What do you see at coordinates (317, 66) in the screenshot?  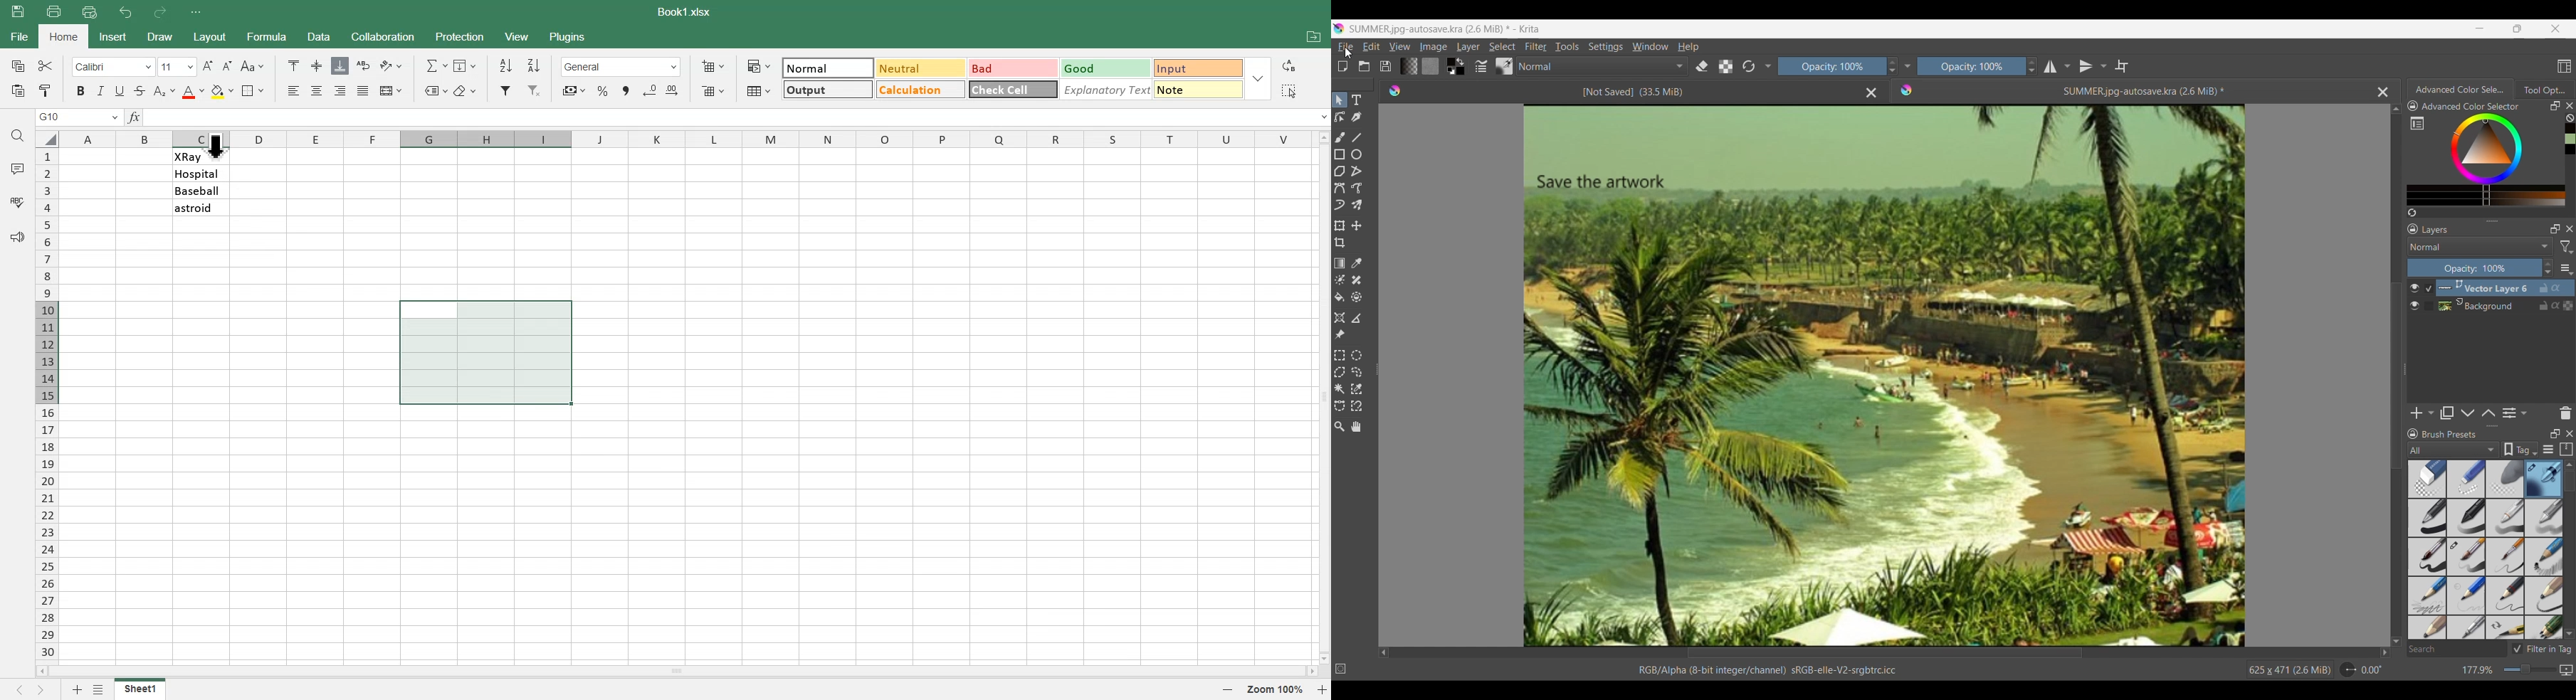 I see `Align Center` at bounding box center [317, 66].